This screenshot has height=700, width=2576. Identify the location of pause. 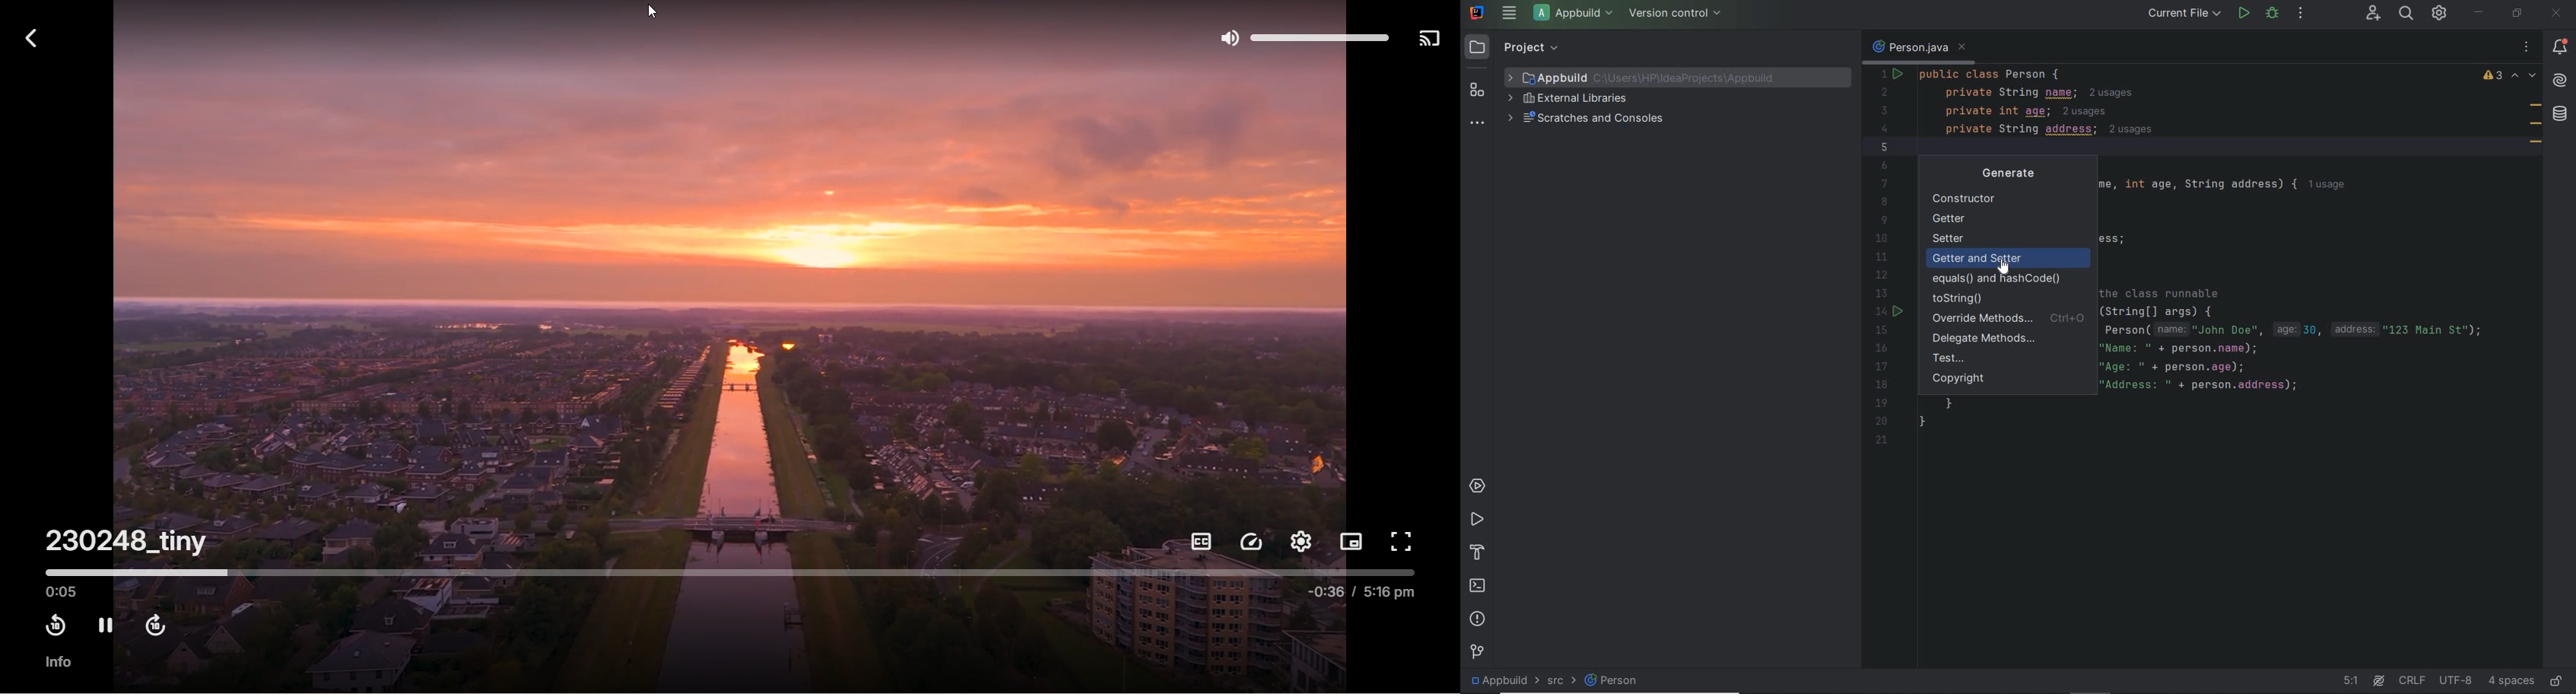
(106, 625).